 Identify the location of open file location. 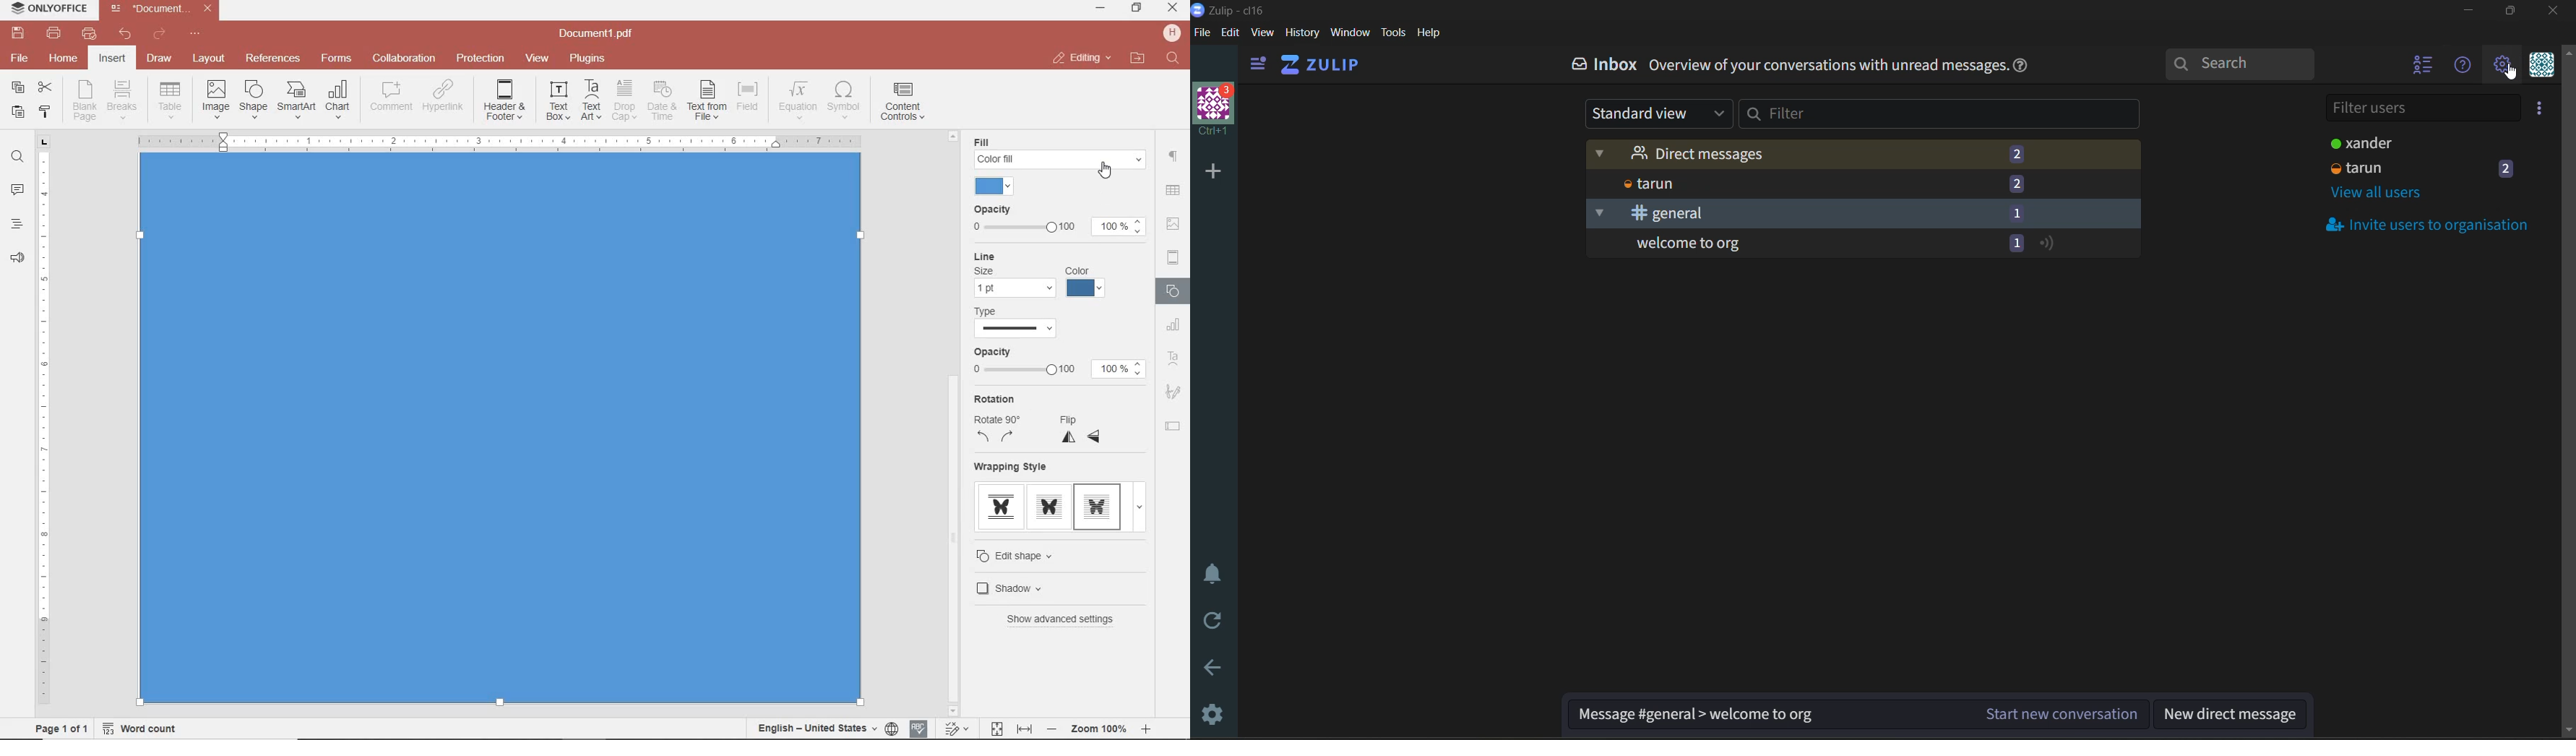
(1138, 59).